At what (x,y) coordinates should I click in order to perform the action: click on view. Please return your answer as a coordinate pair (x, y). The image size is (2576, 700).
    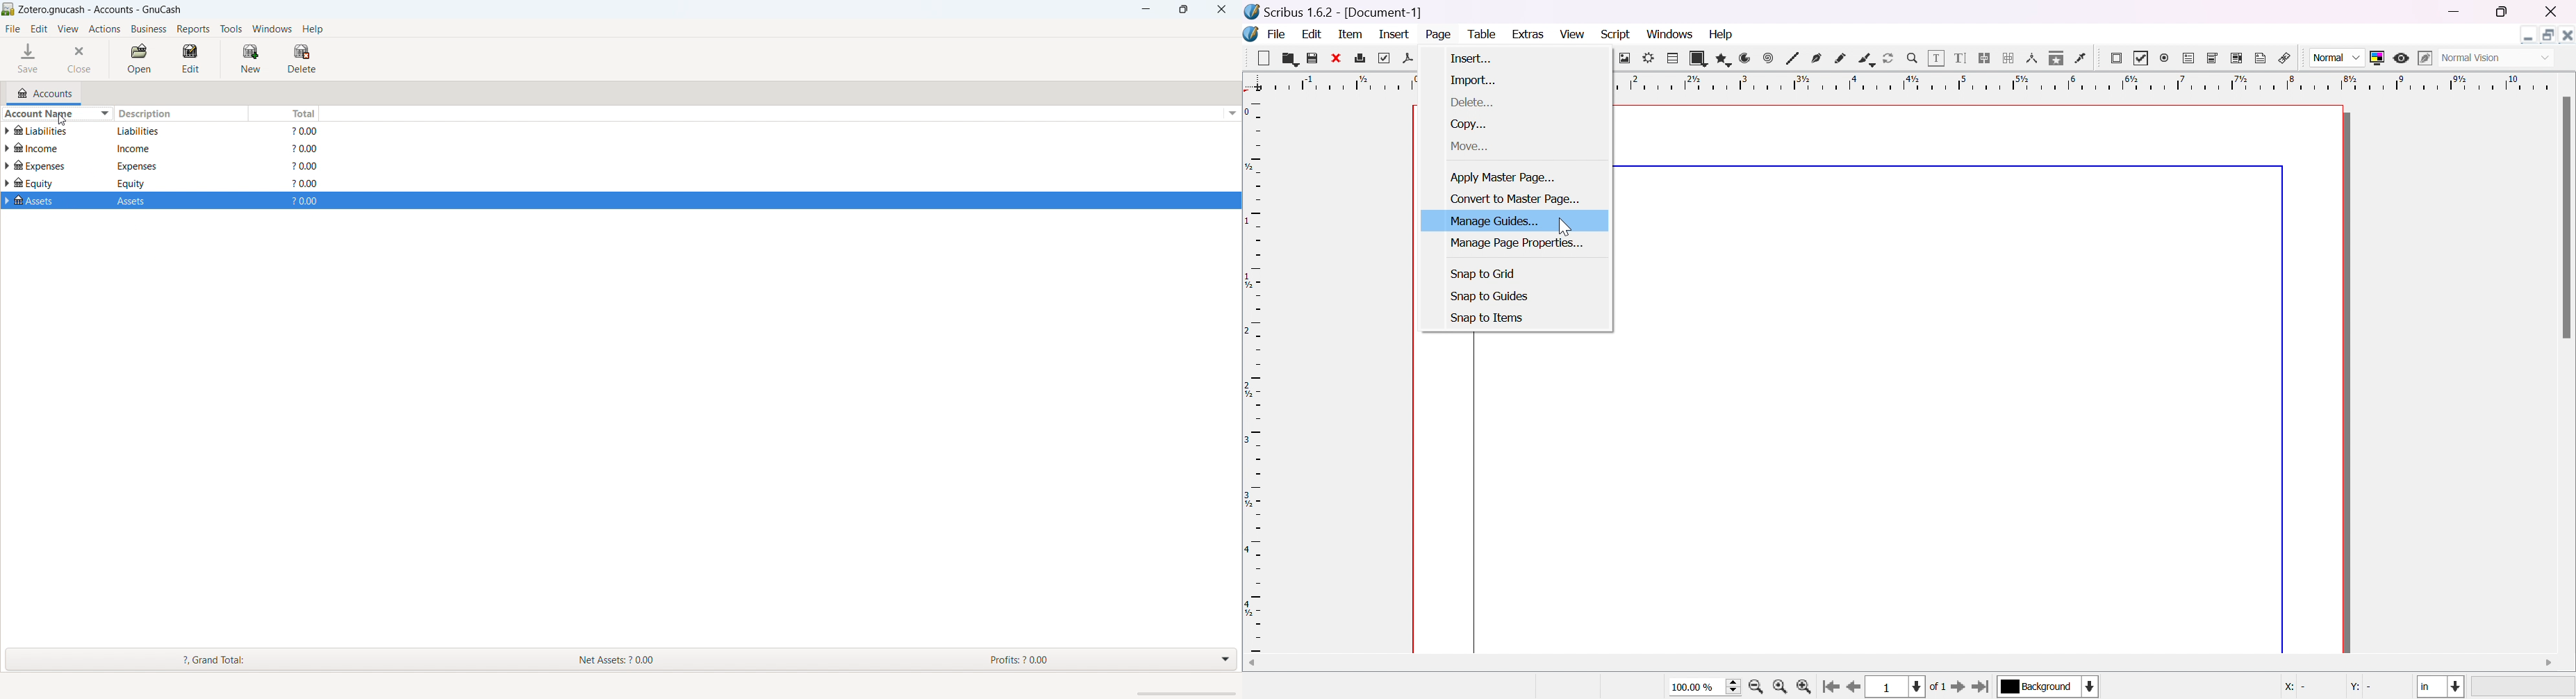
    Looking at the image, I should click on (1573, 34).